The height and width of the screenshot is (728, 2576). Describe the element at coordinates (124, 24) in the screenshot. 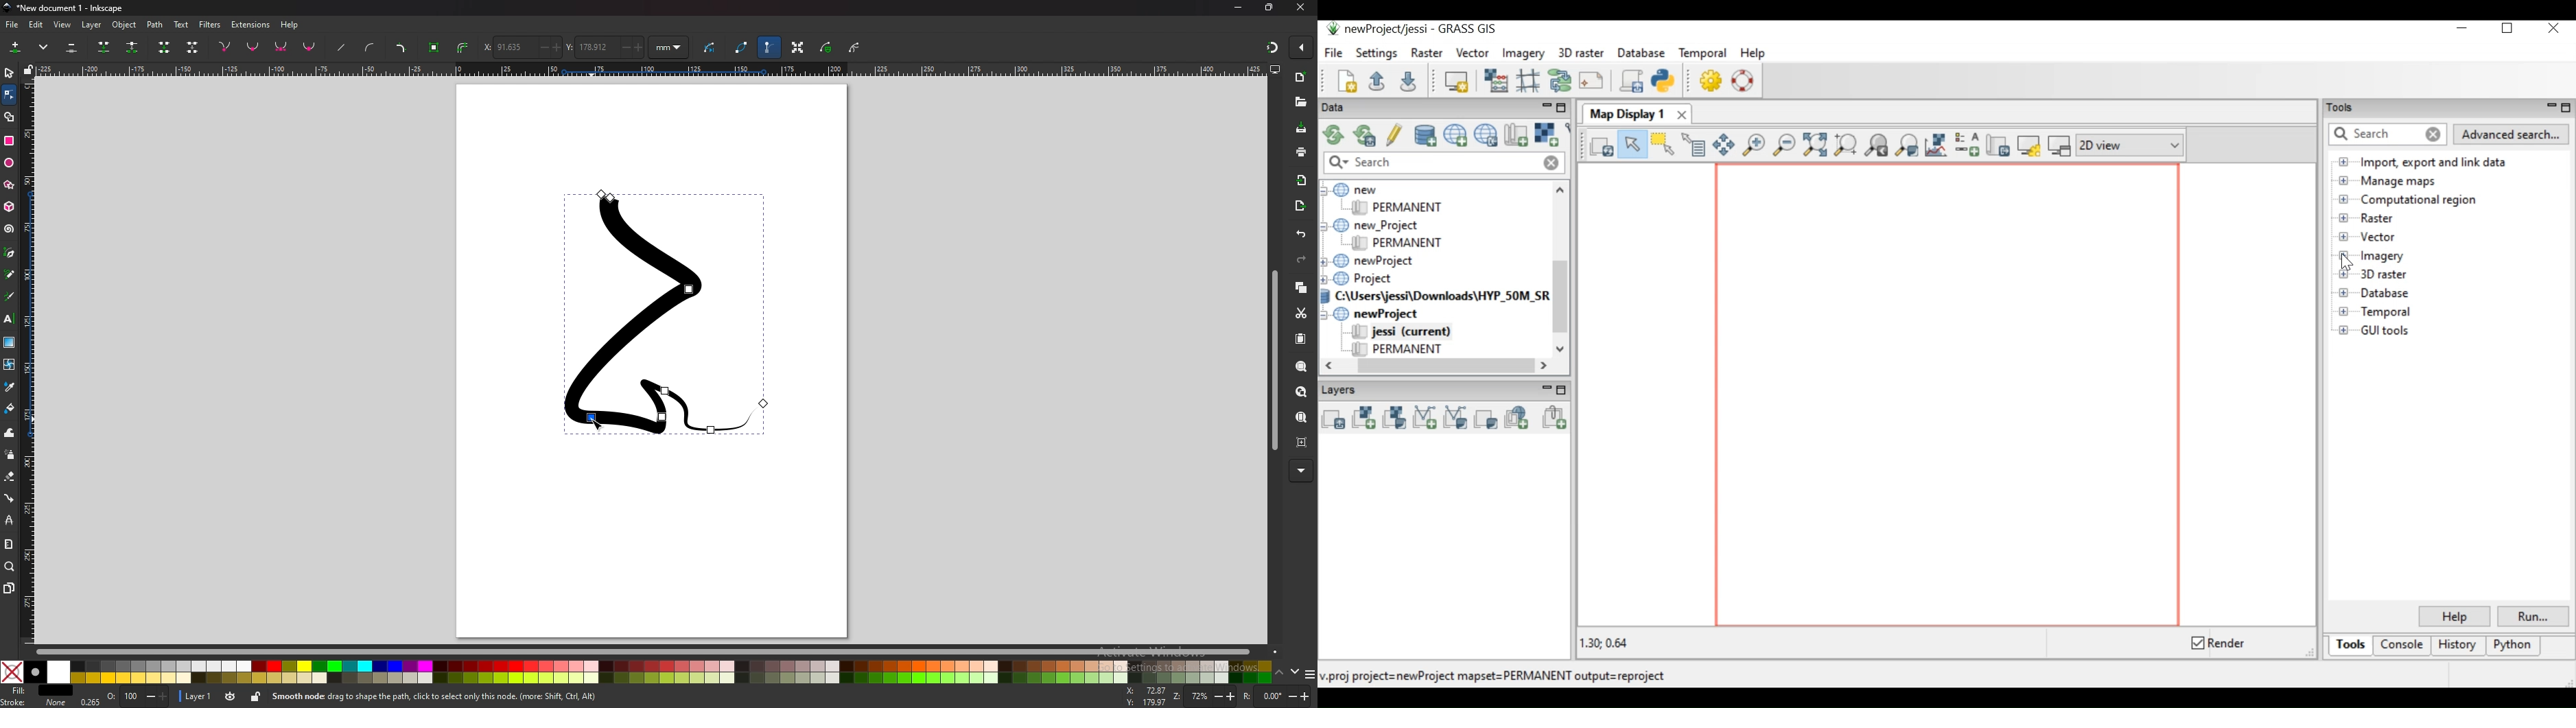

I see `object` at that location.